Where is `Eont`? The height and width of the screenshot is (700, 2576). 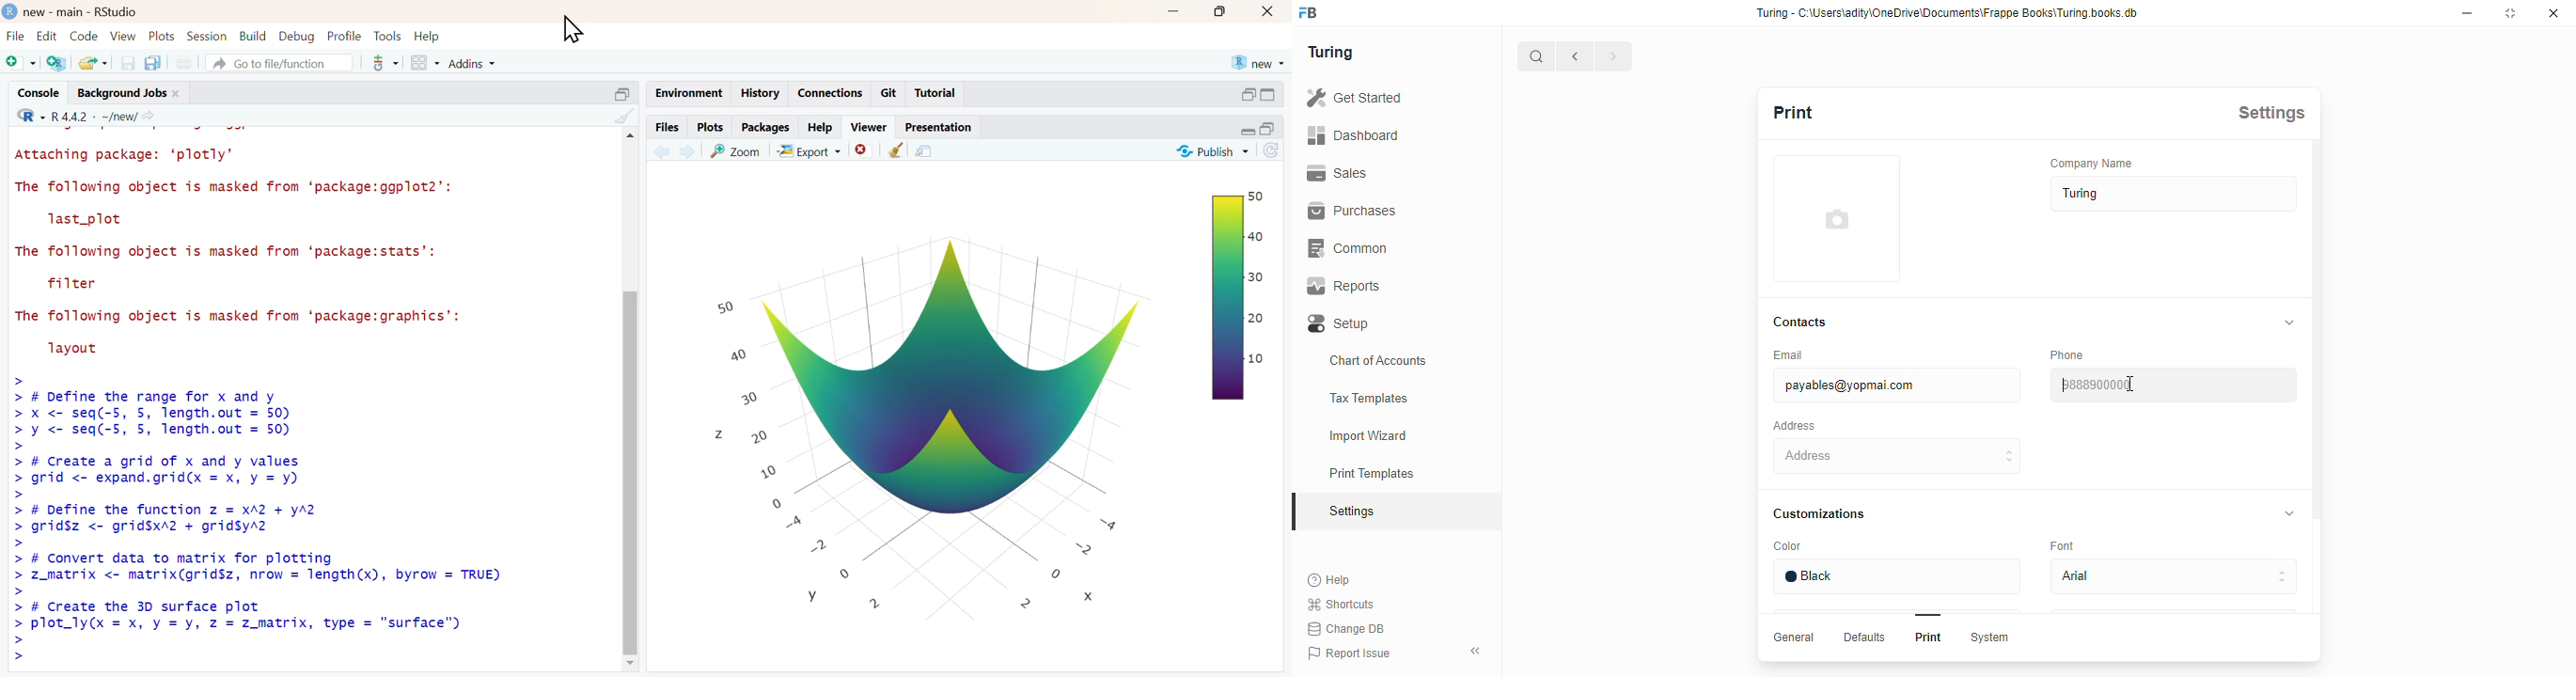 Eont is located at coordinates (2065, 543).